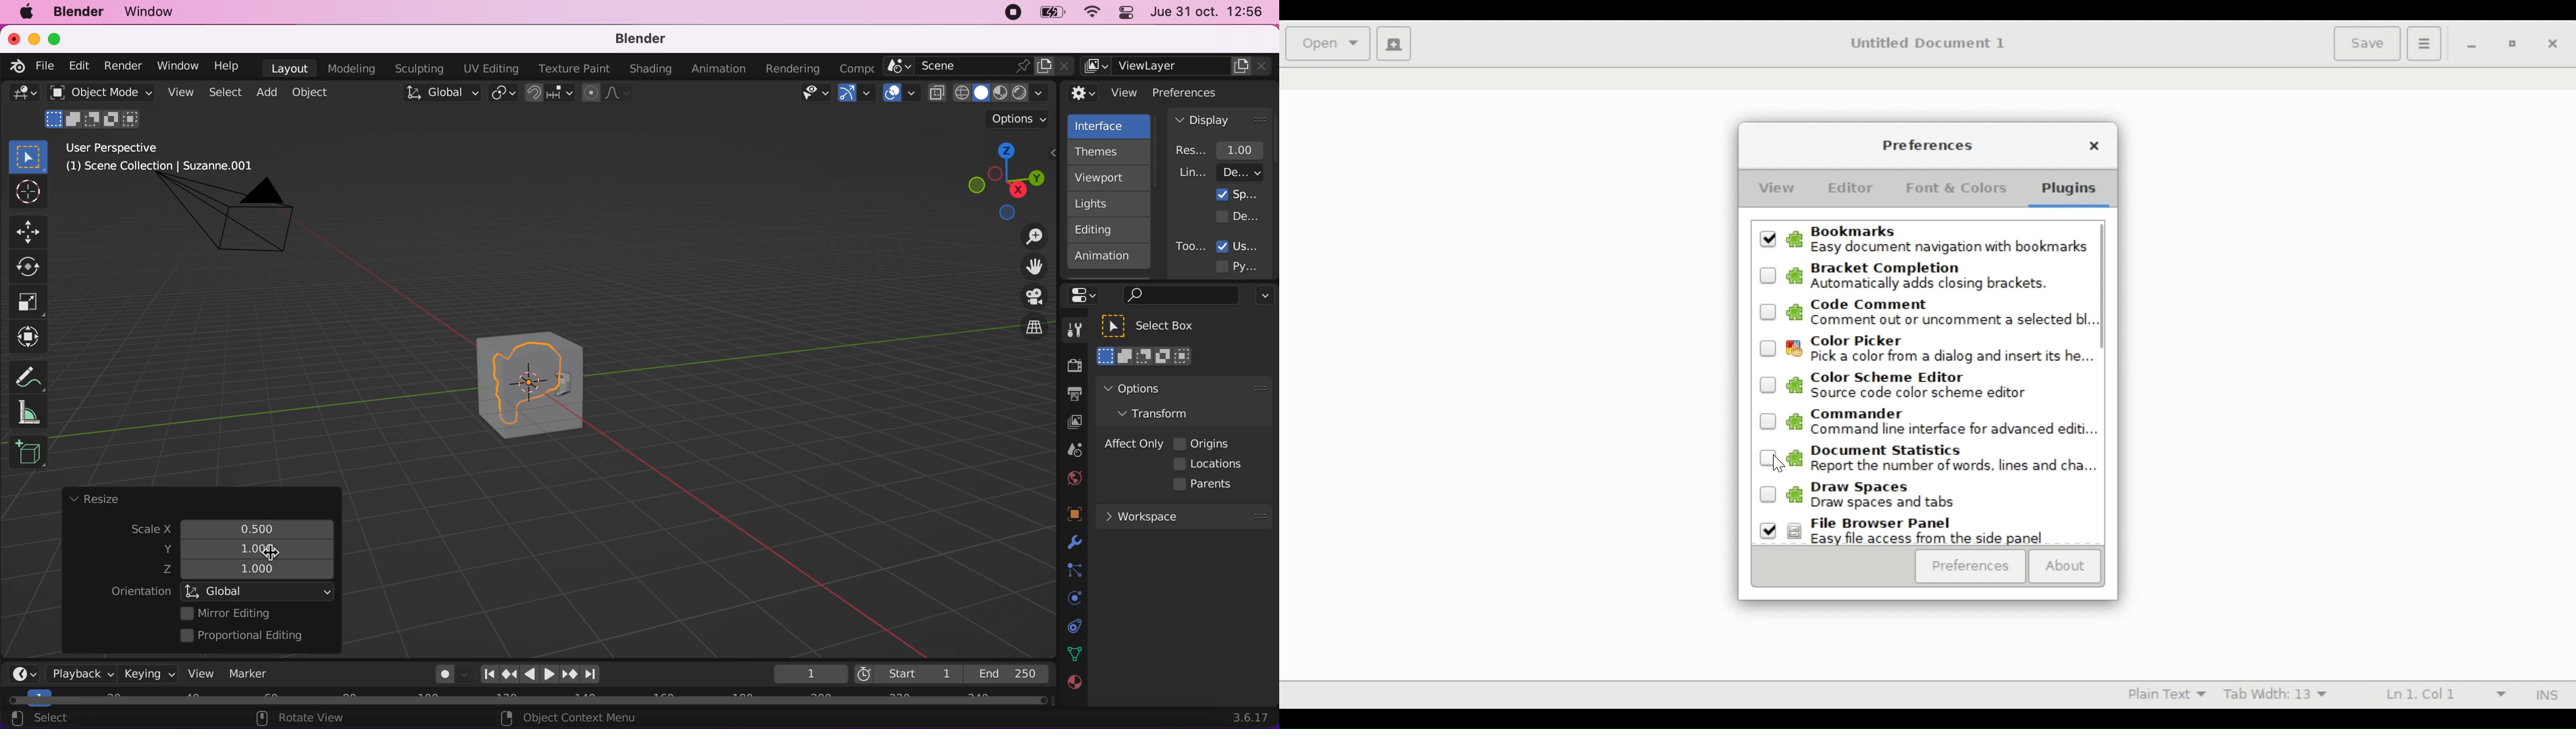 The height and width of the screenshot is (756, 2576). What do you see at coordinates (33, 230) in the screenshot?
I see `` at bounding box center [33, 230].